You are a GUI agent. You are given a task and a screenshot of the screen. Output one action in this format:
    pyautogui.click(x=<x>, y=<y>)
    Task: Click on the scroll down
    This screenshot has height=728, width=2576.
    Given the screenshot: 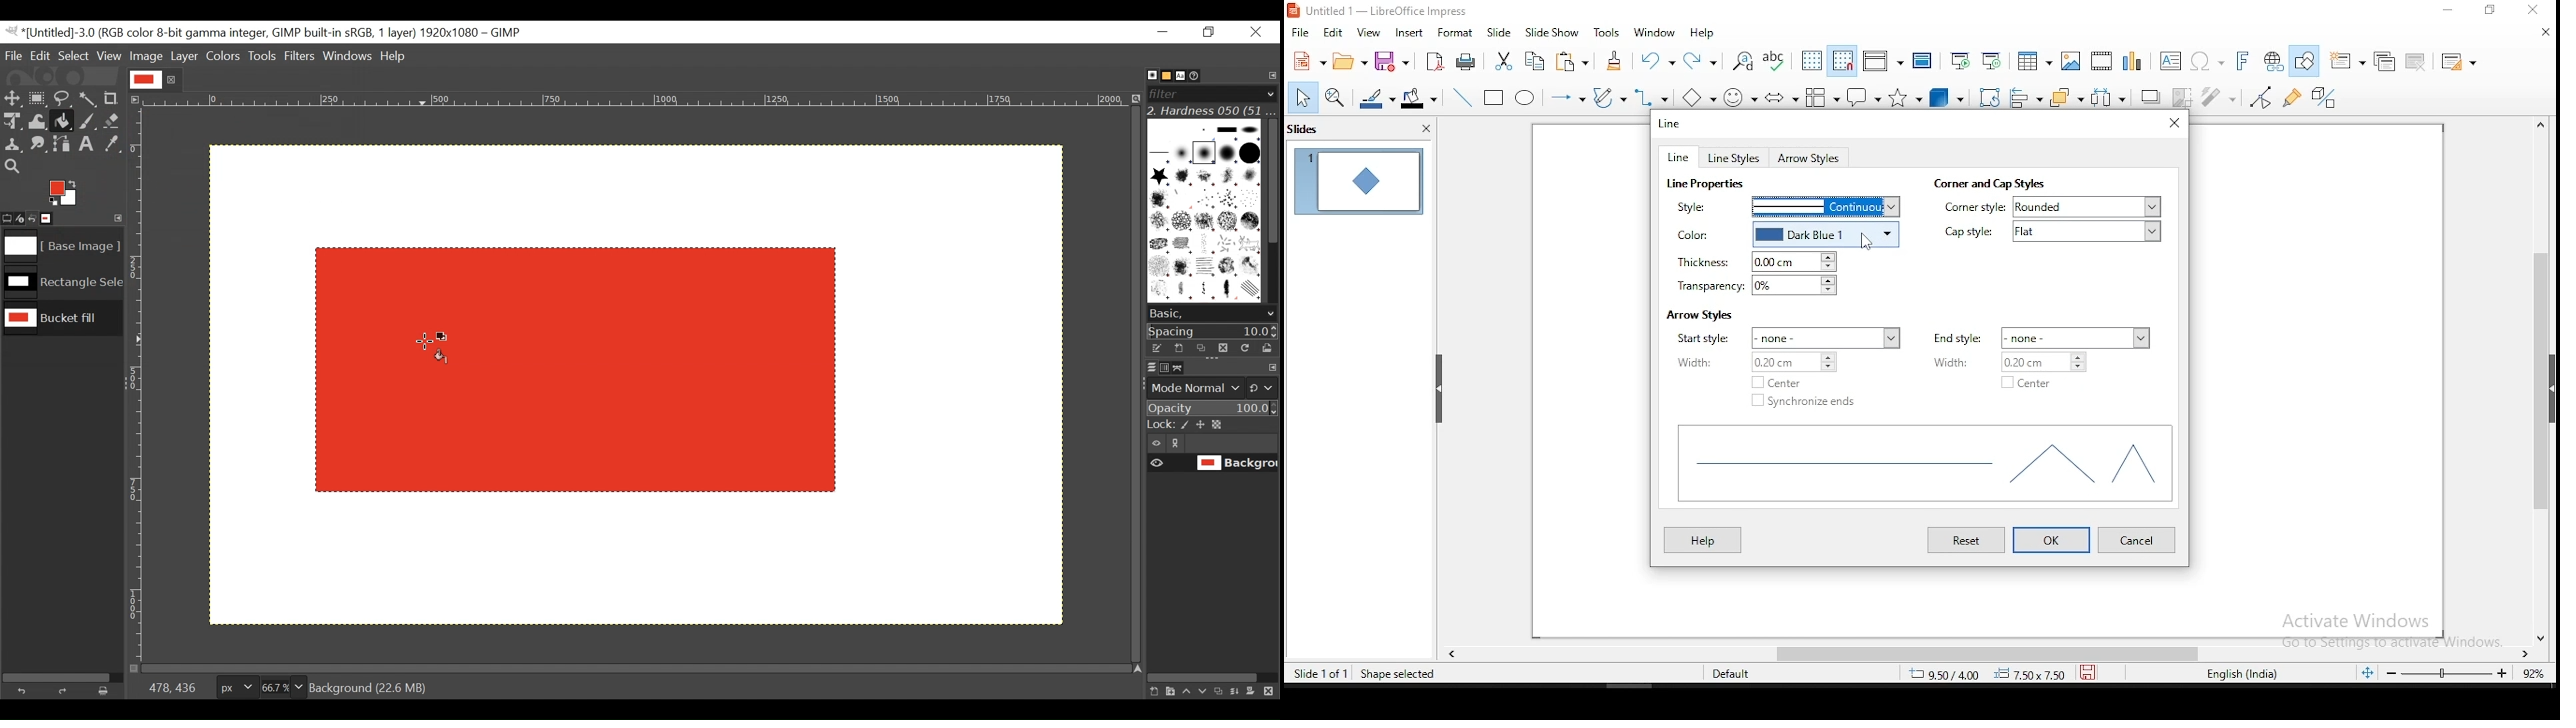 What is the action you would take?
    pyautogui.click(x=1270, y=314)
    